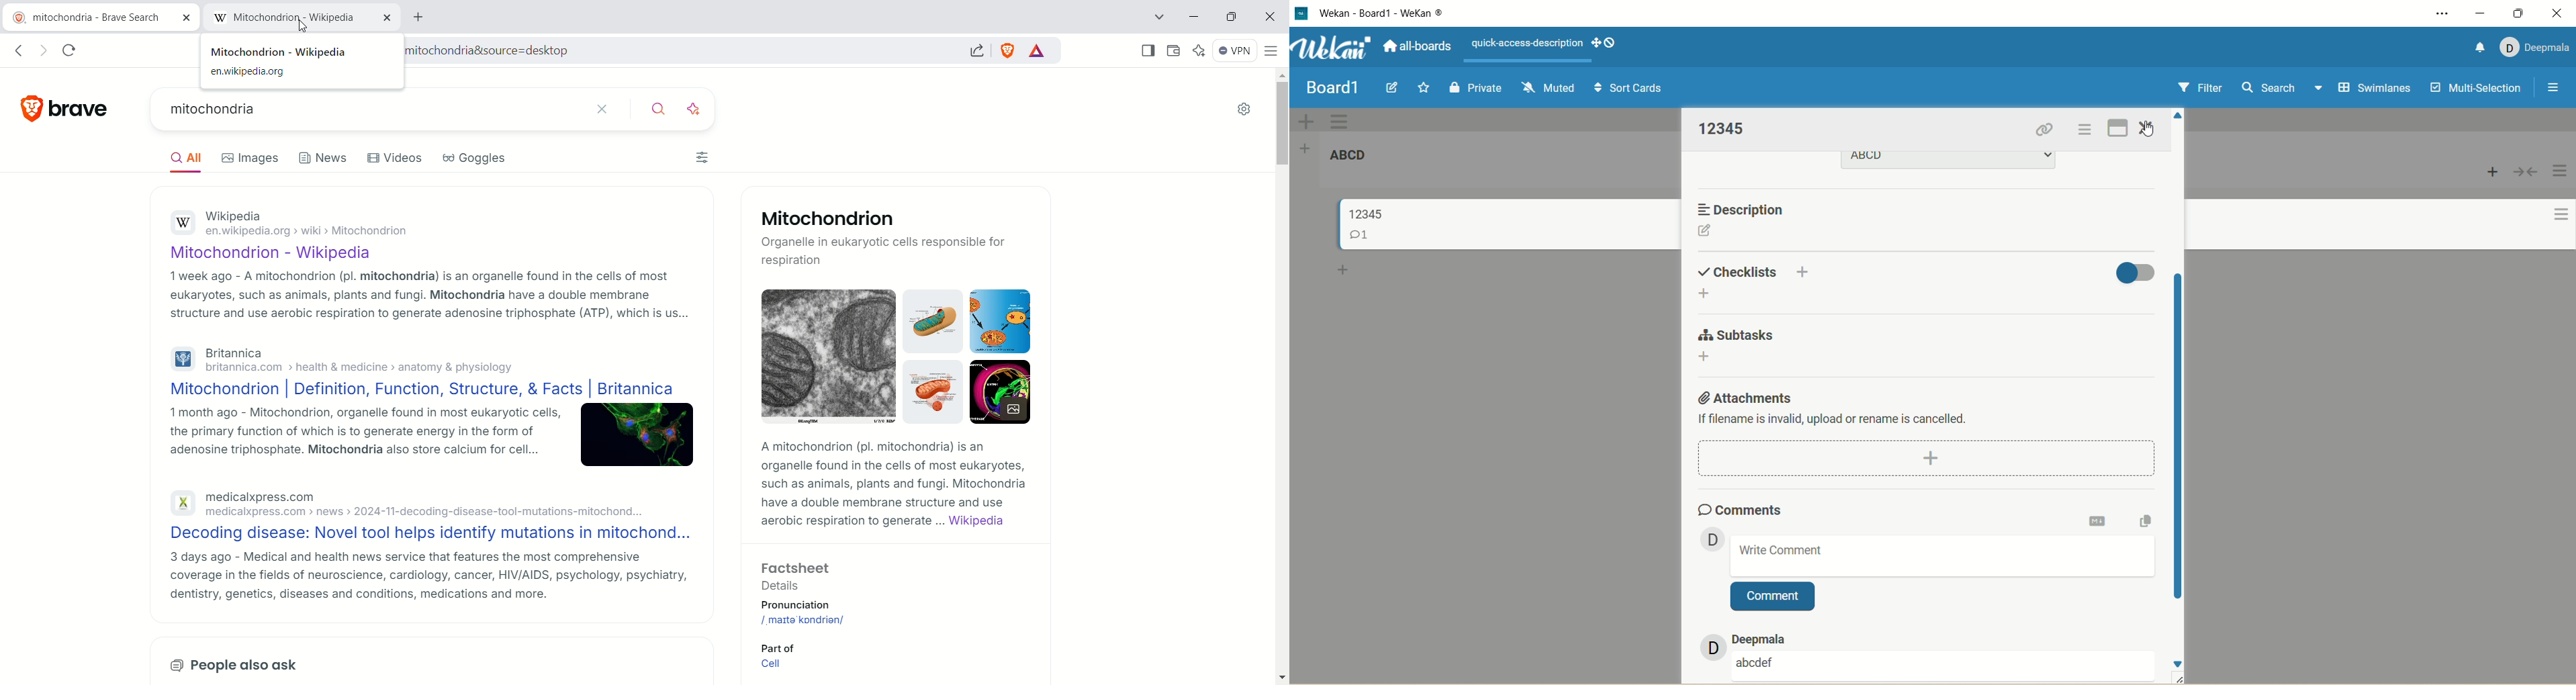 This screenshot has width=2576, height=700. Describe the element at coordinates (300, 73) in the screenshot. I see `en.wikipedia.org` at that location.